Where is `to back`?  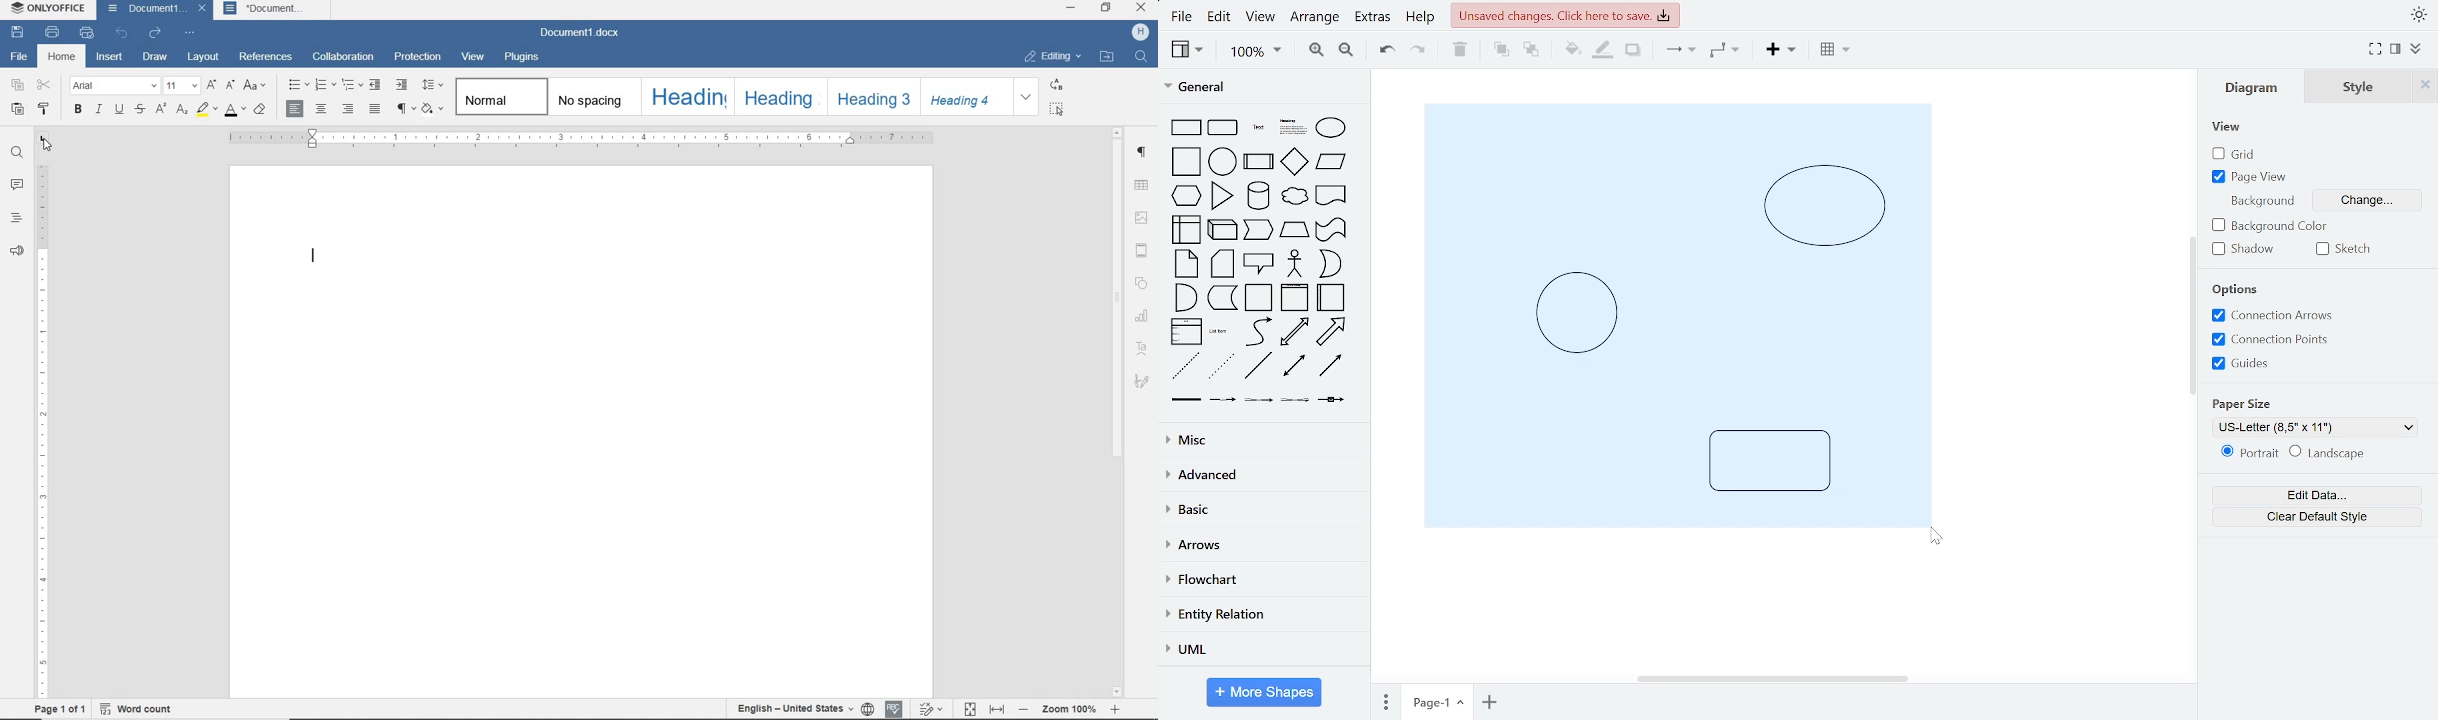
to back is located at coordinates (1528, 50).